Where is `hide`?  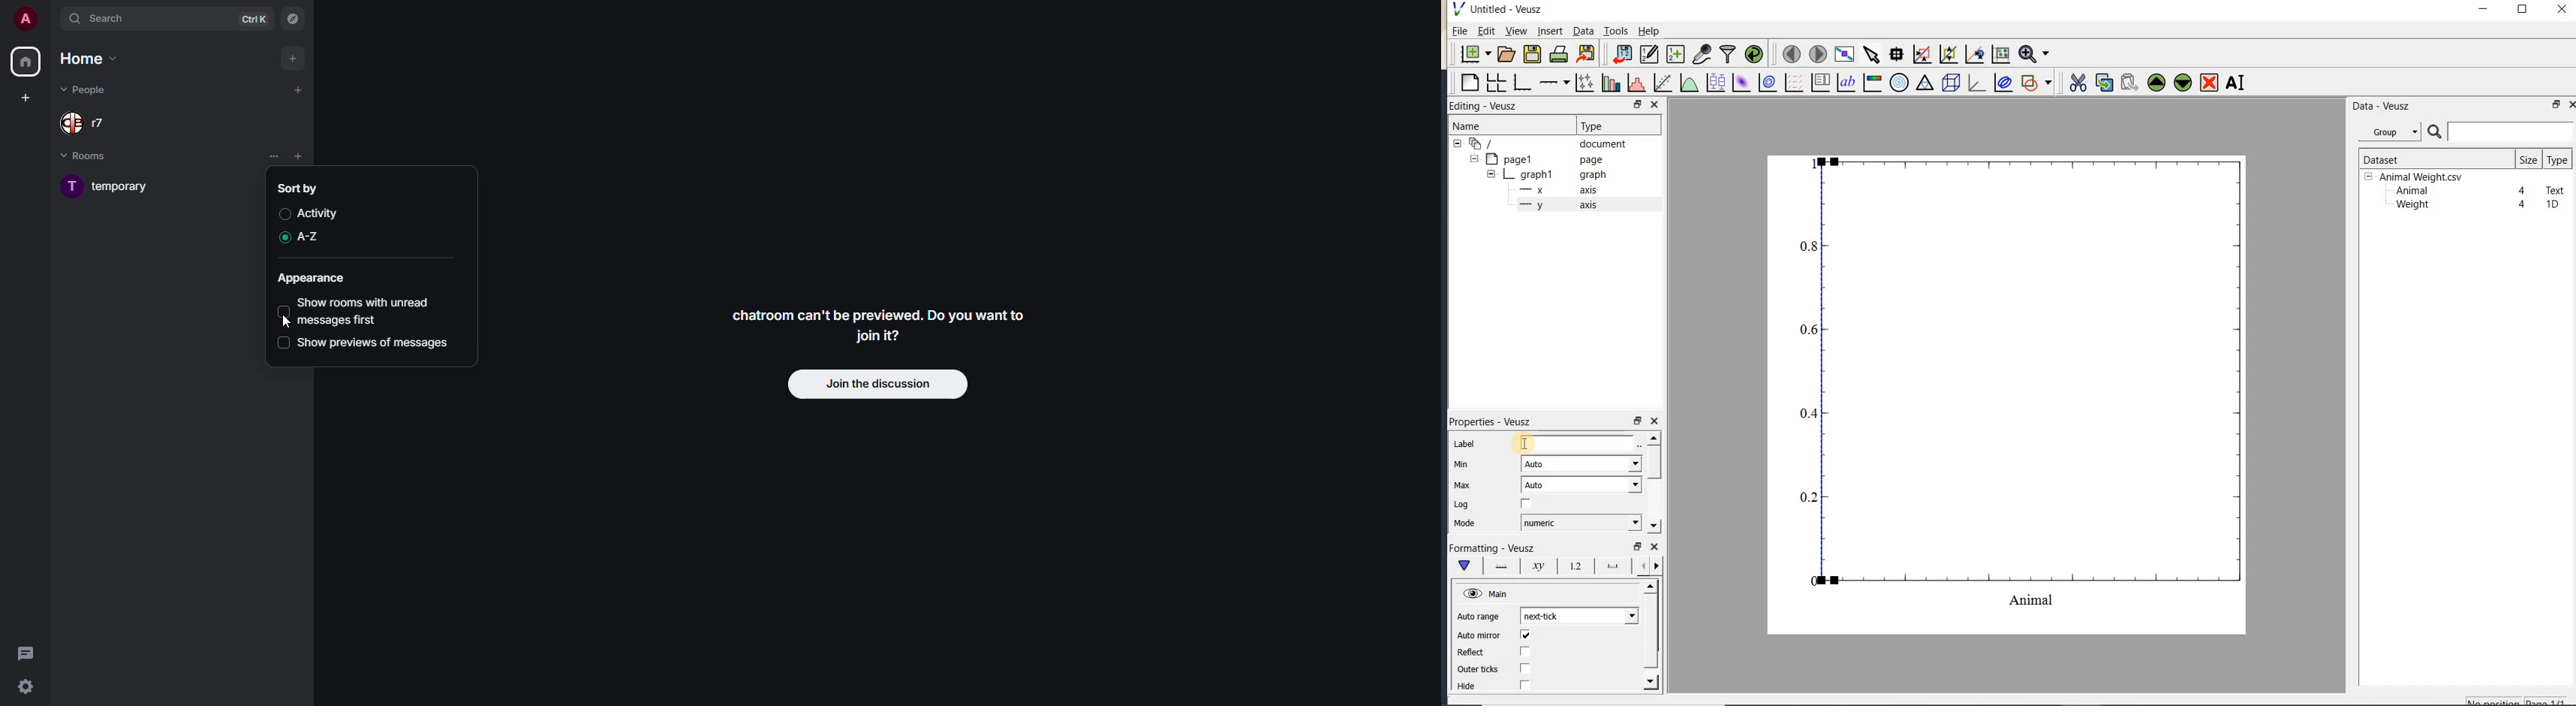 hide is located at coordinates (1474, 686).